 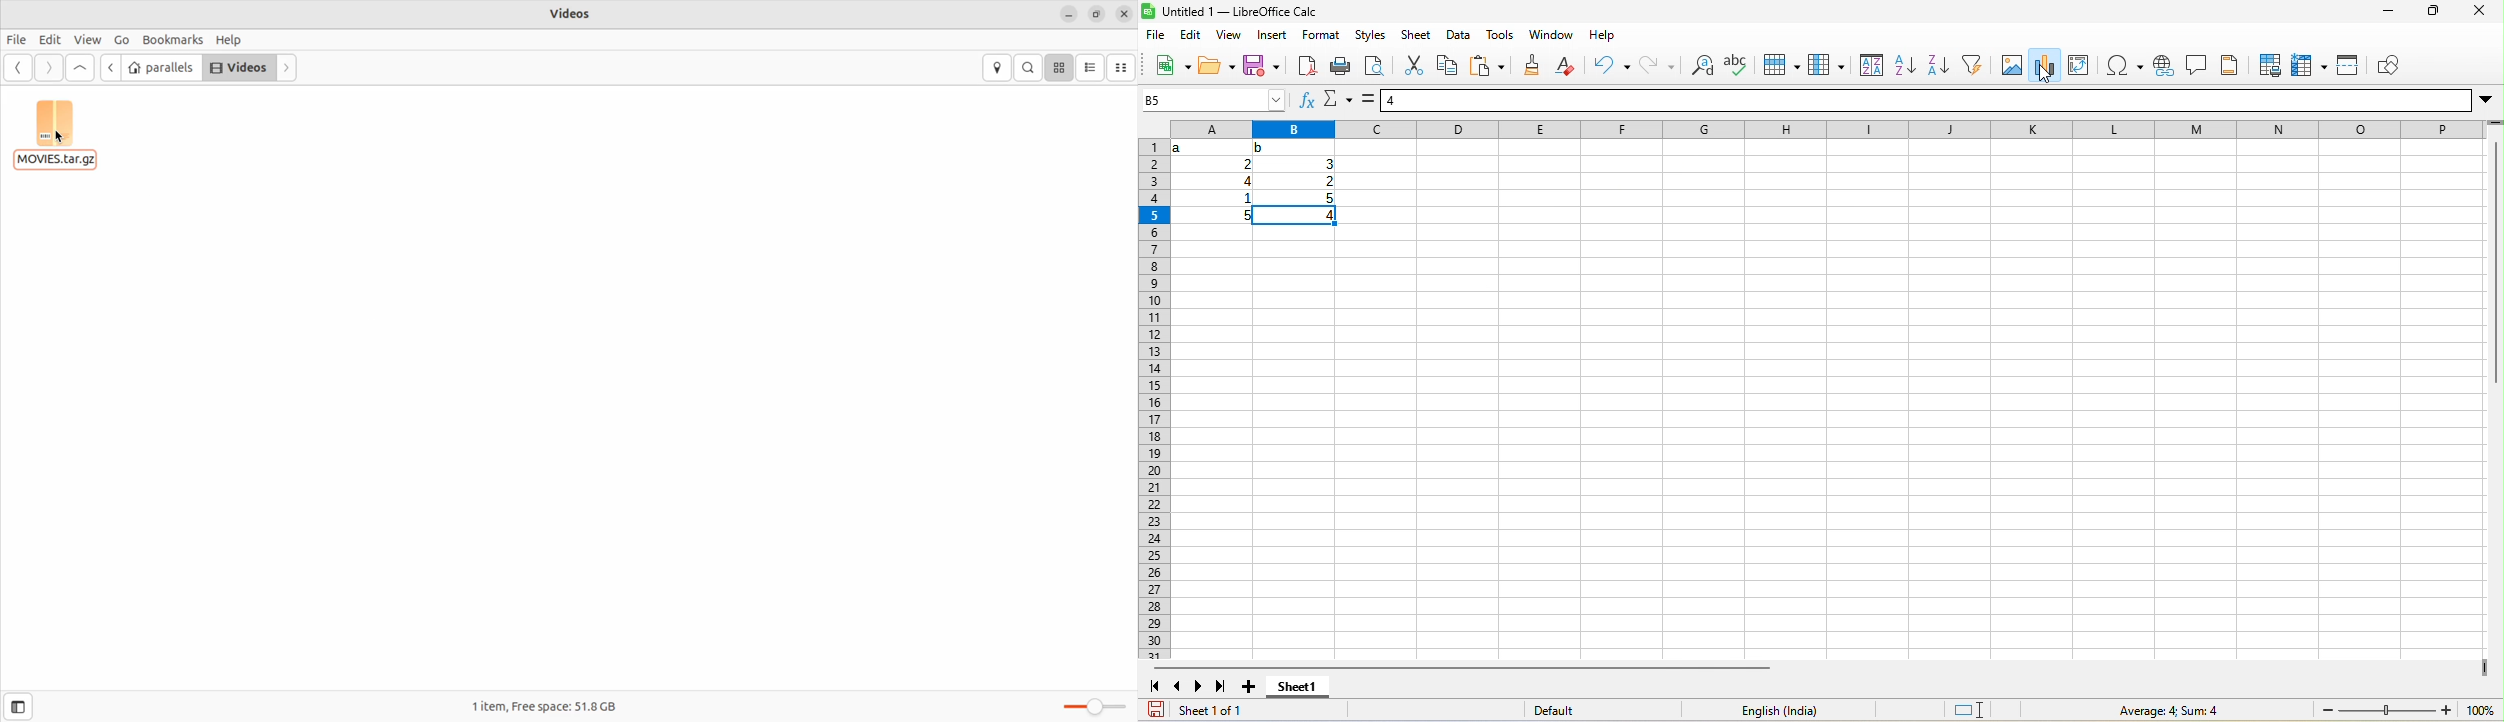 What do you see at coordinates (1500, 35) in the screenshot?
I see `tools` at bounding box center [1500, 35].